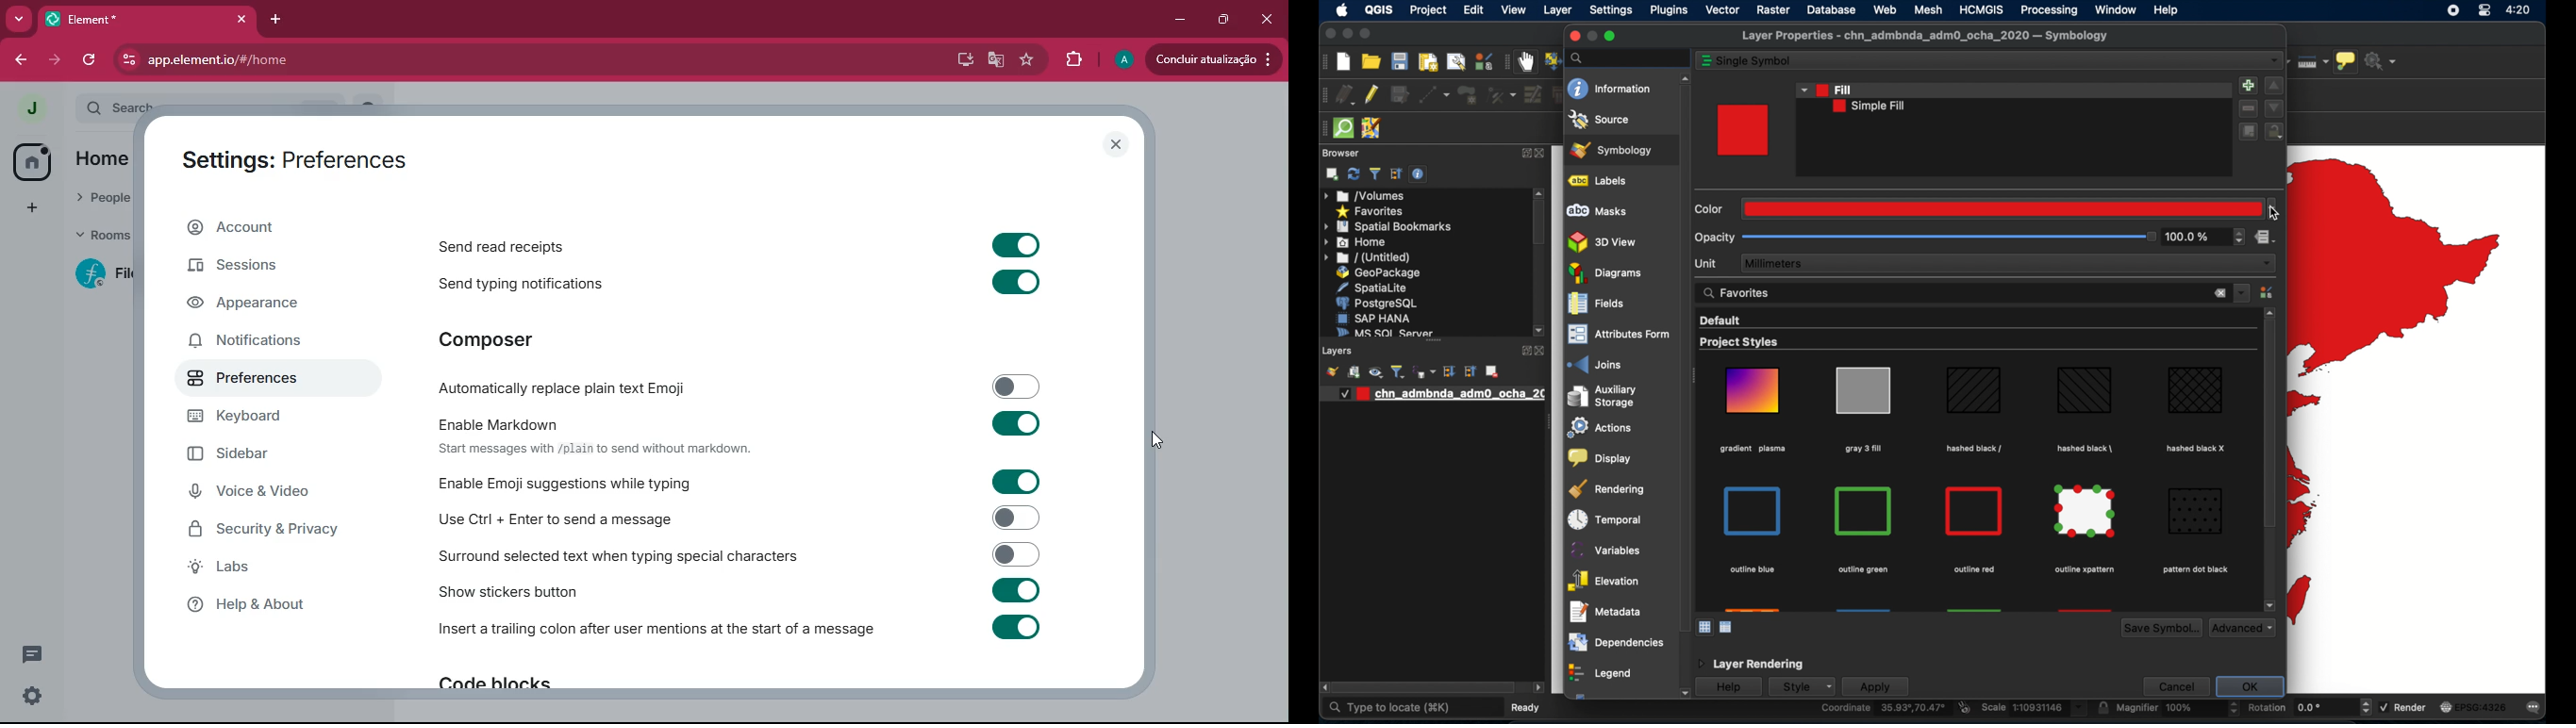 Image resolution: width=2576 pixels, height=728 pixels. Describe the element at coordinates (279, 19) in the screenshot. I see `add tab` at that location.